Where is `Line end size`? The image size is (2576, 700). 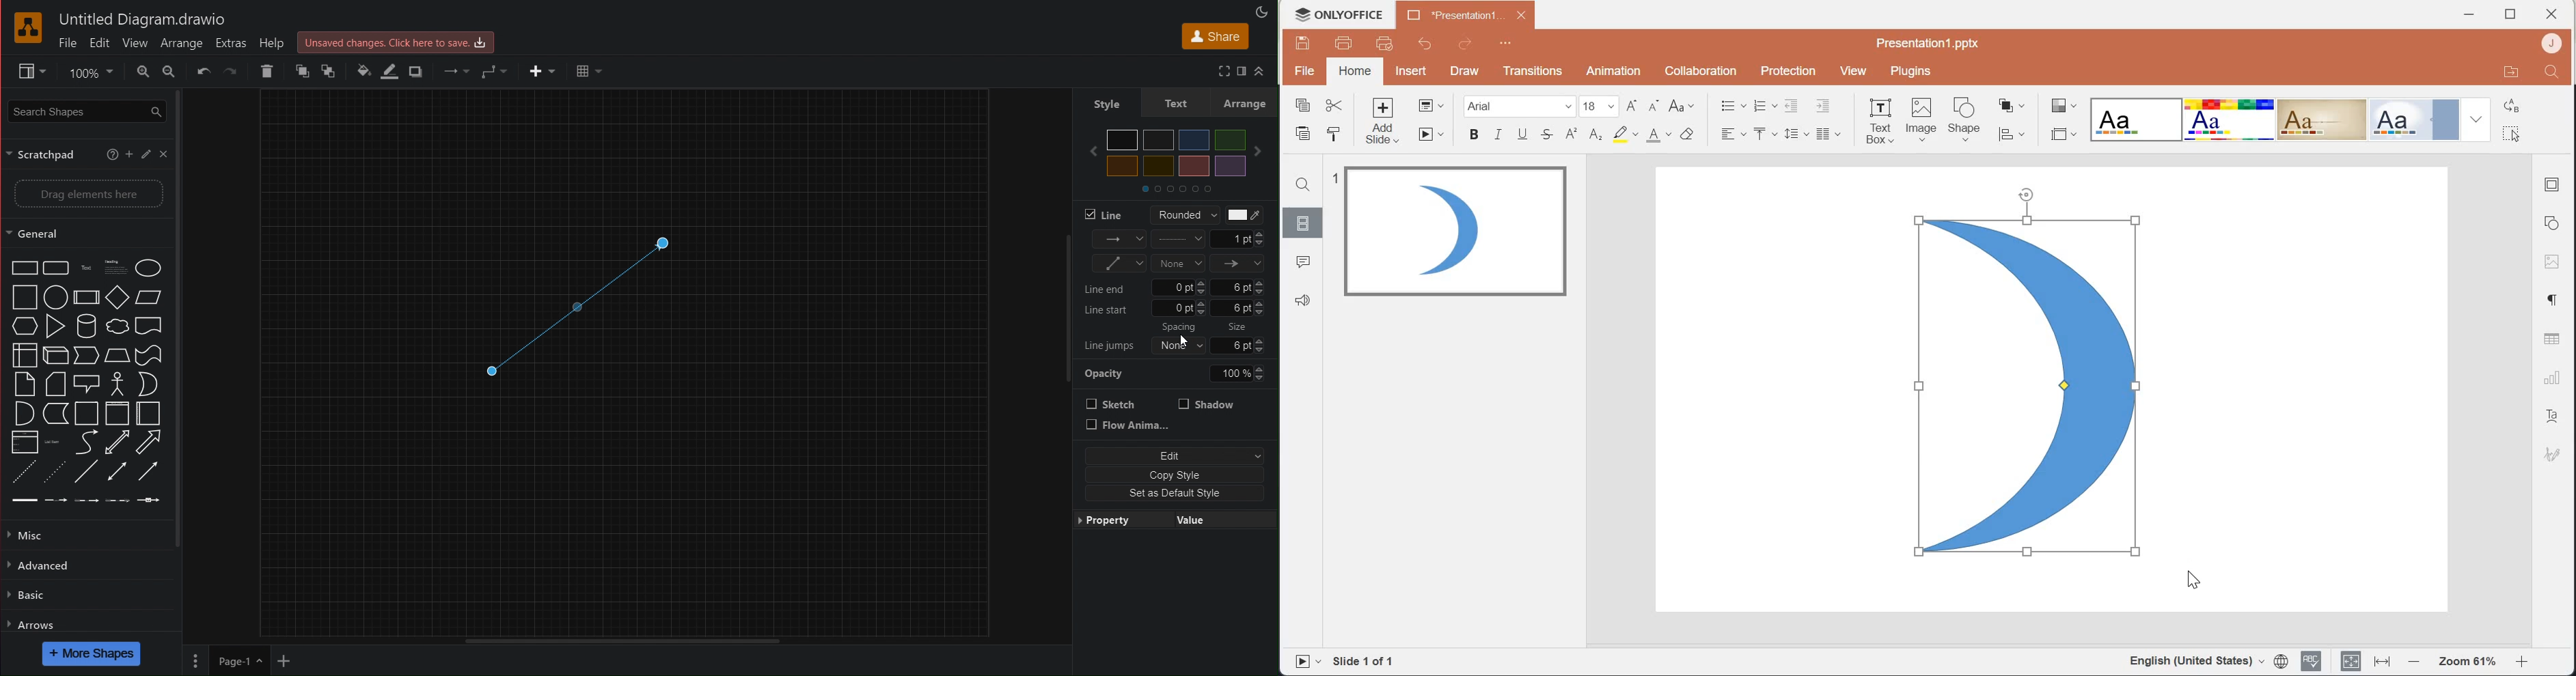
Line end size is located at coordinates (1178, 287).